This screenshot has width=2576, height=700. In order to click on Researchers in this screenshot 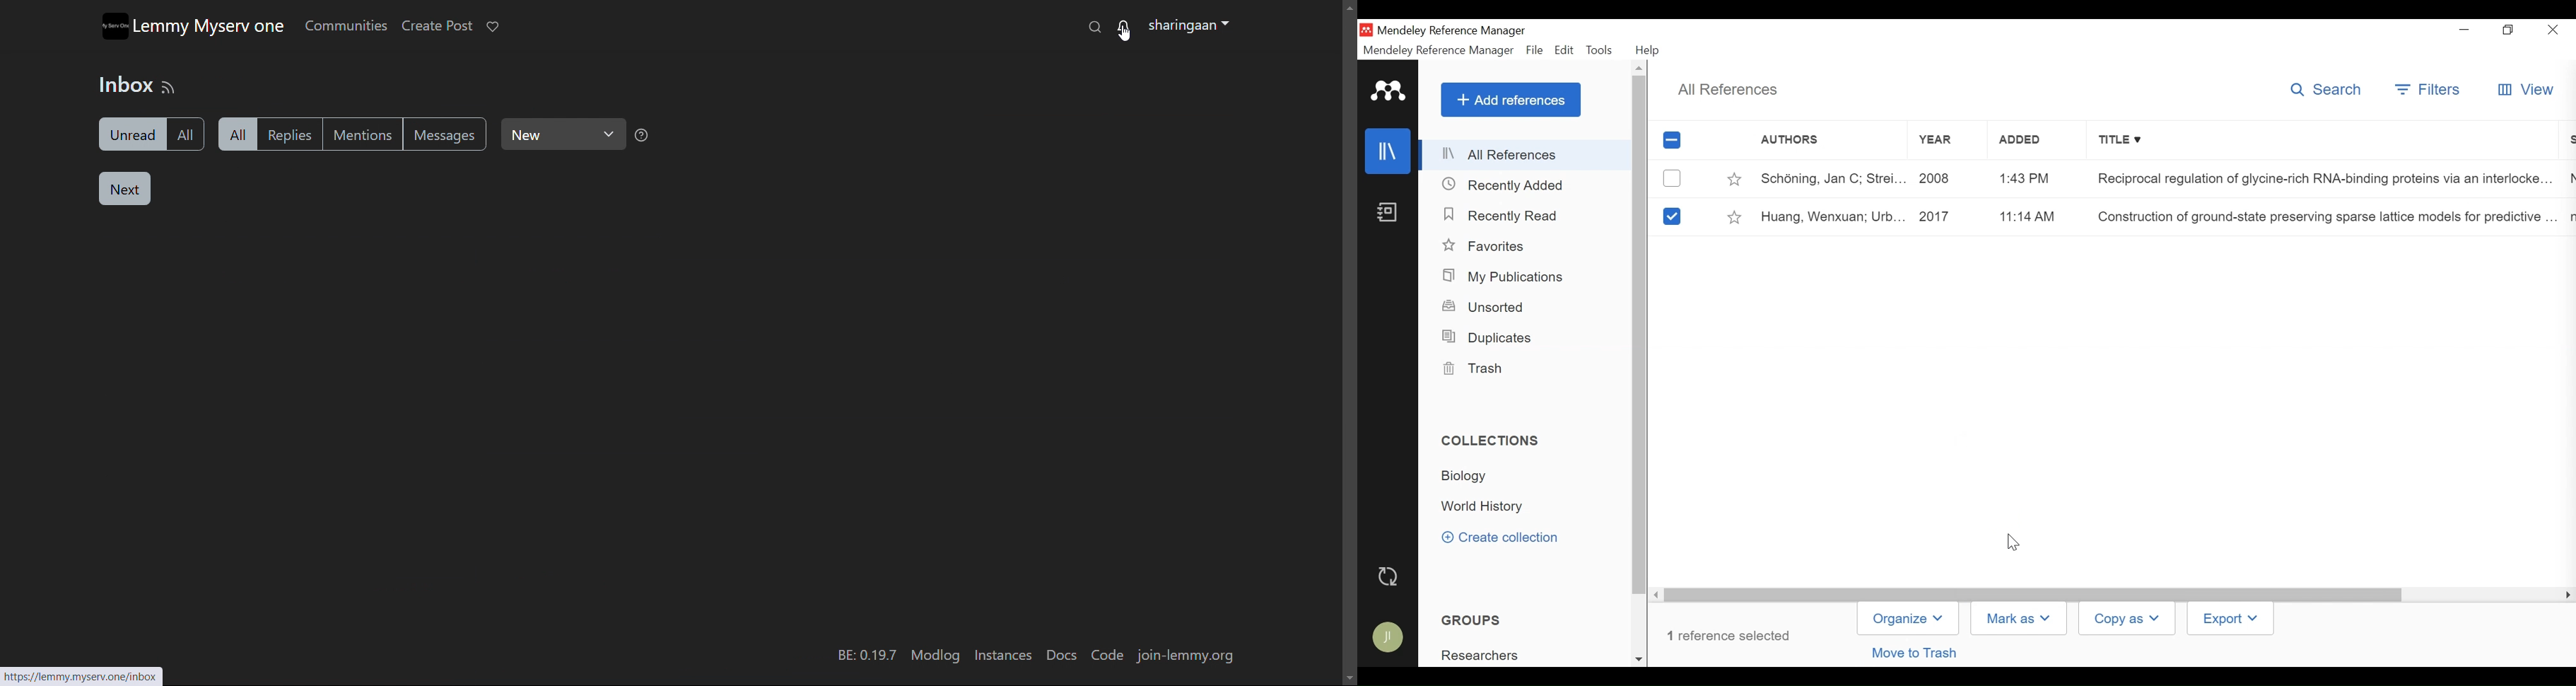, I will do `click(1482, 656)`.